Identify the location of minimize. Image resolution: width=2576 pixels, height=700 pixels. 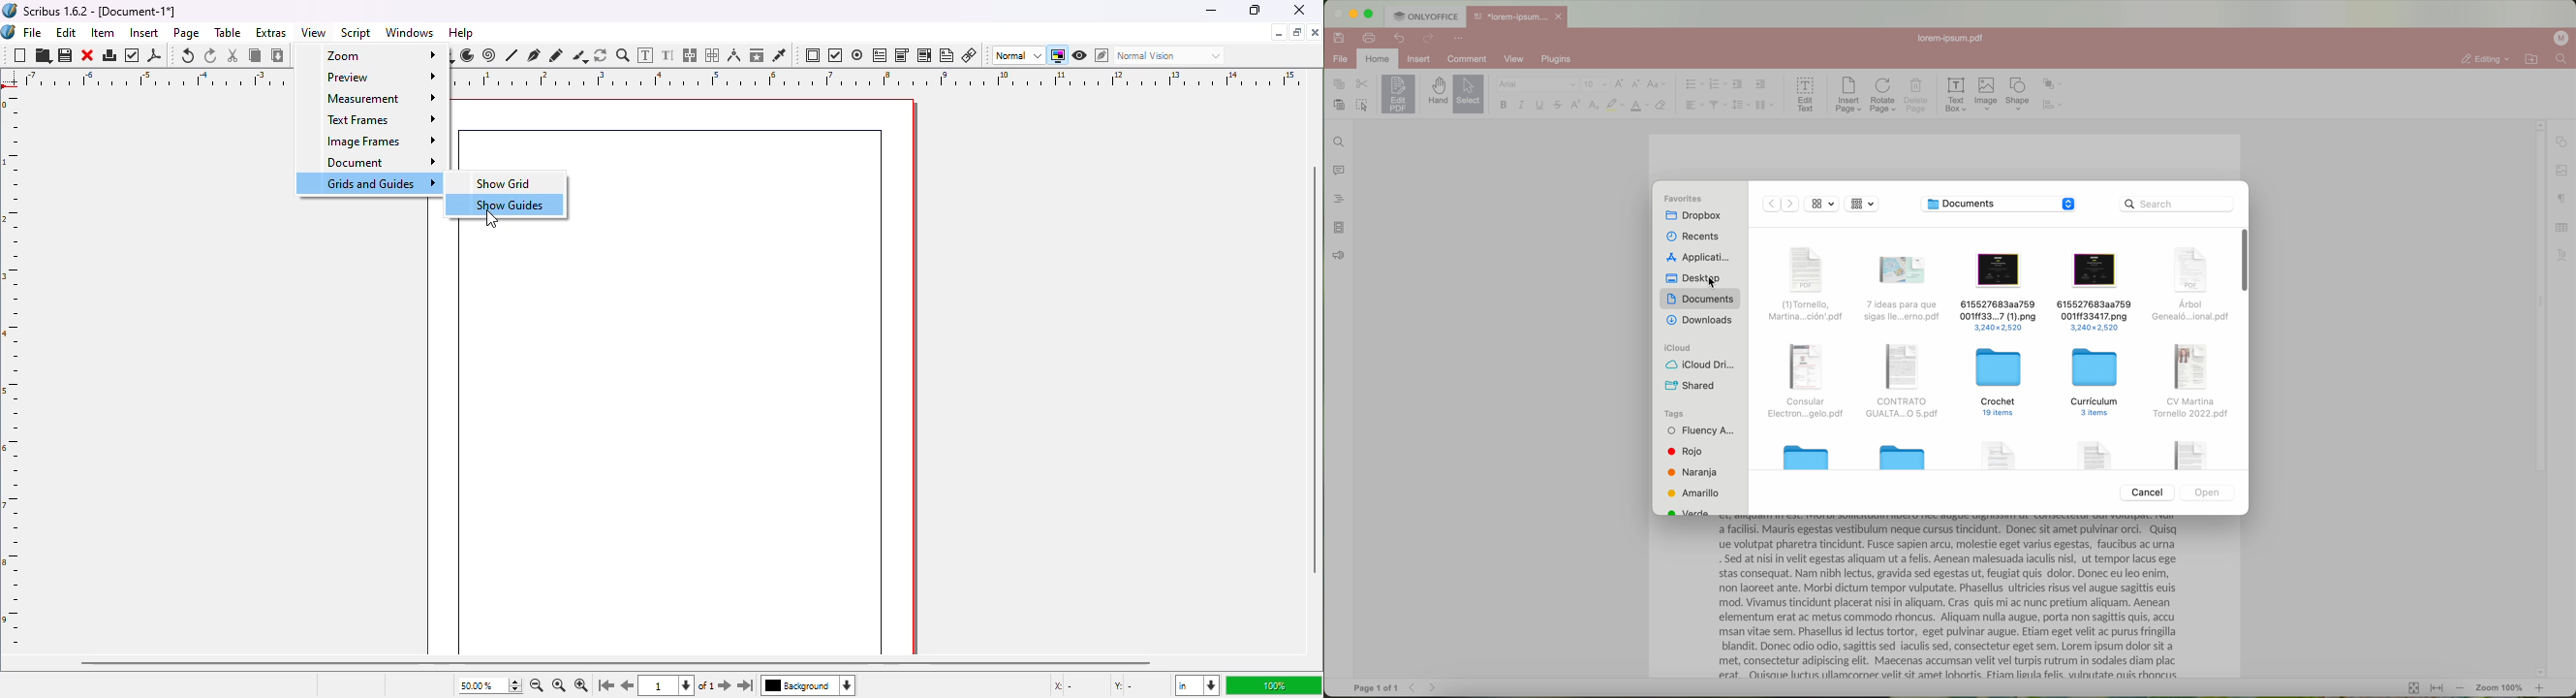
(1210, 10).